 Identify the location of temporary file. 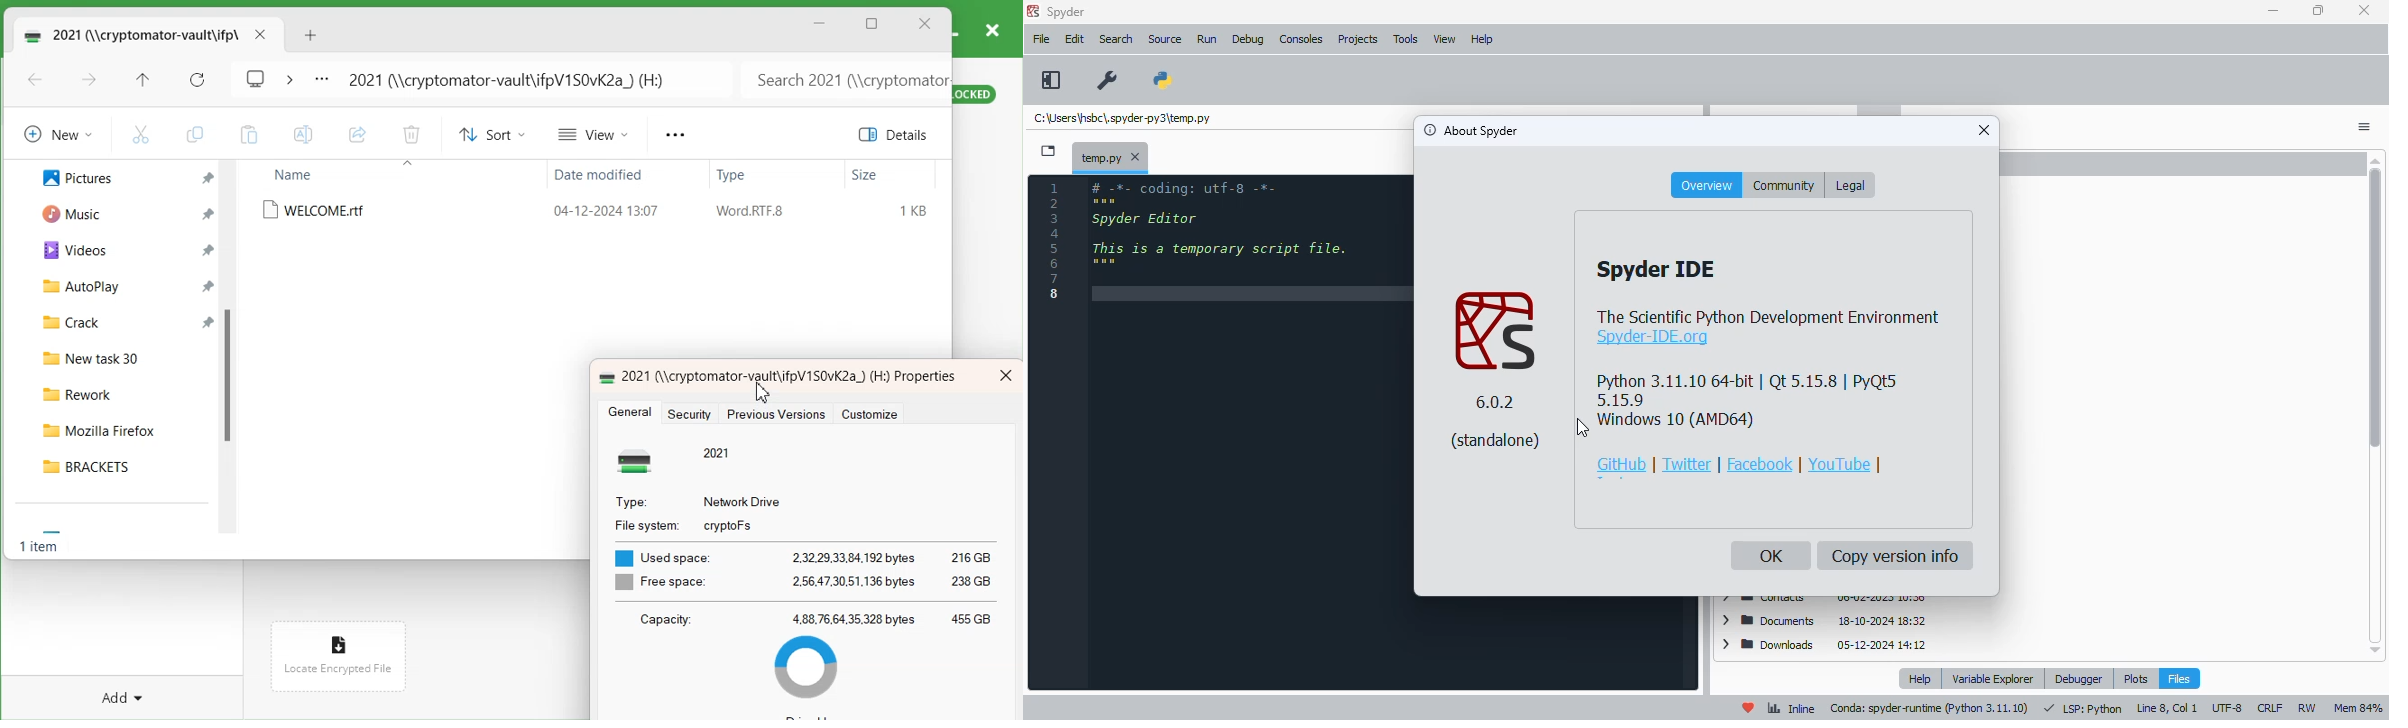
(1125, 118).